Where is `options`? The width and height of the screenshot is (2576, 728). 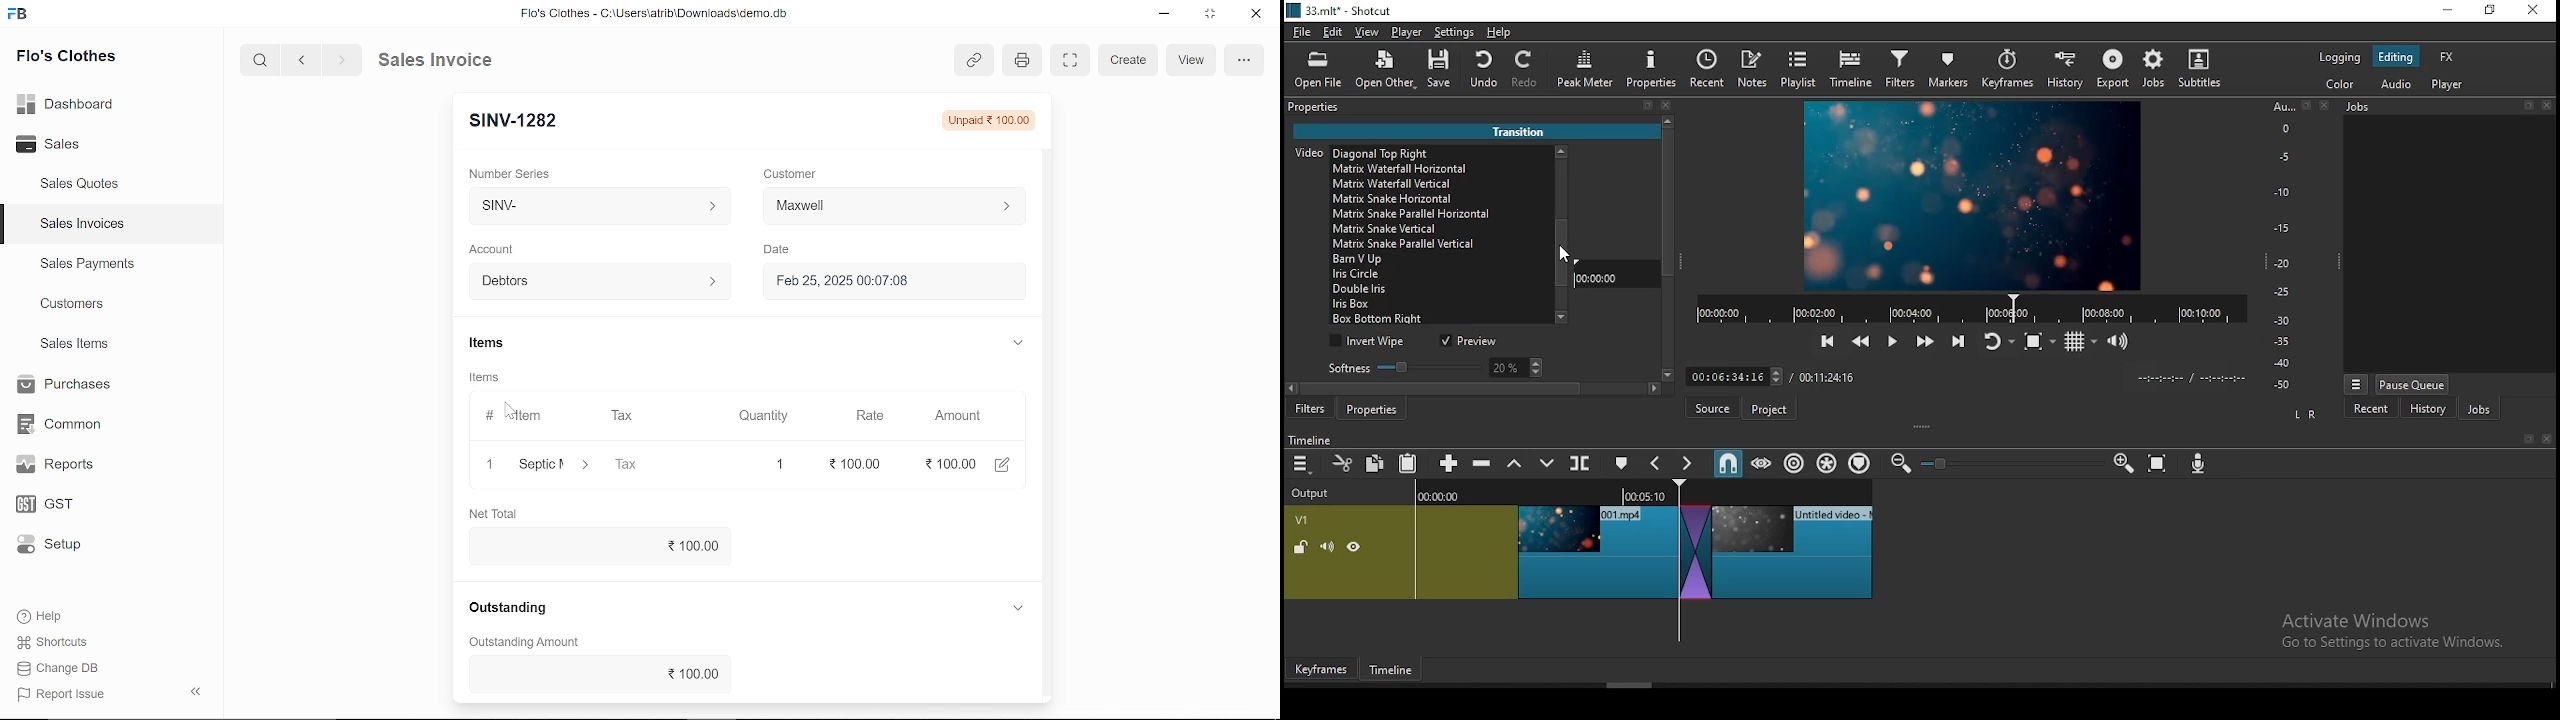 options is located at coordinates (1244, 60).